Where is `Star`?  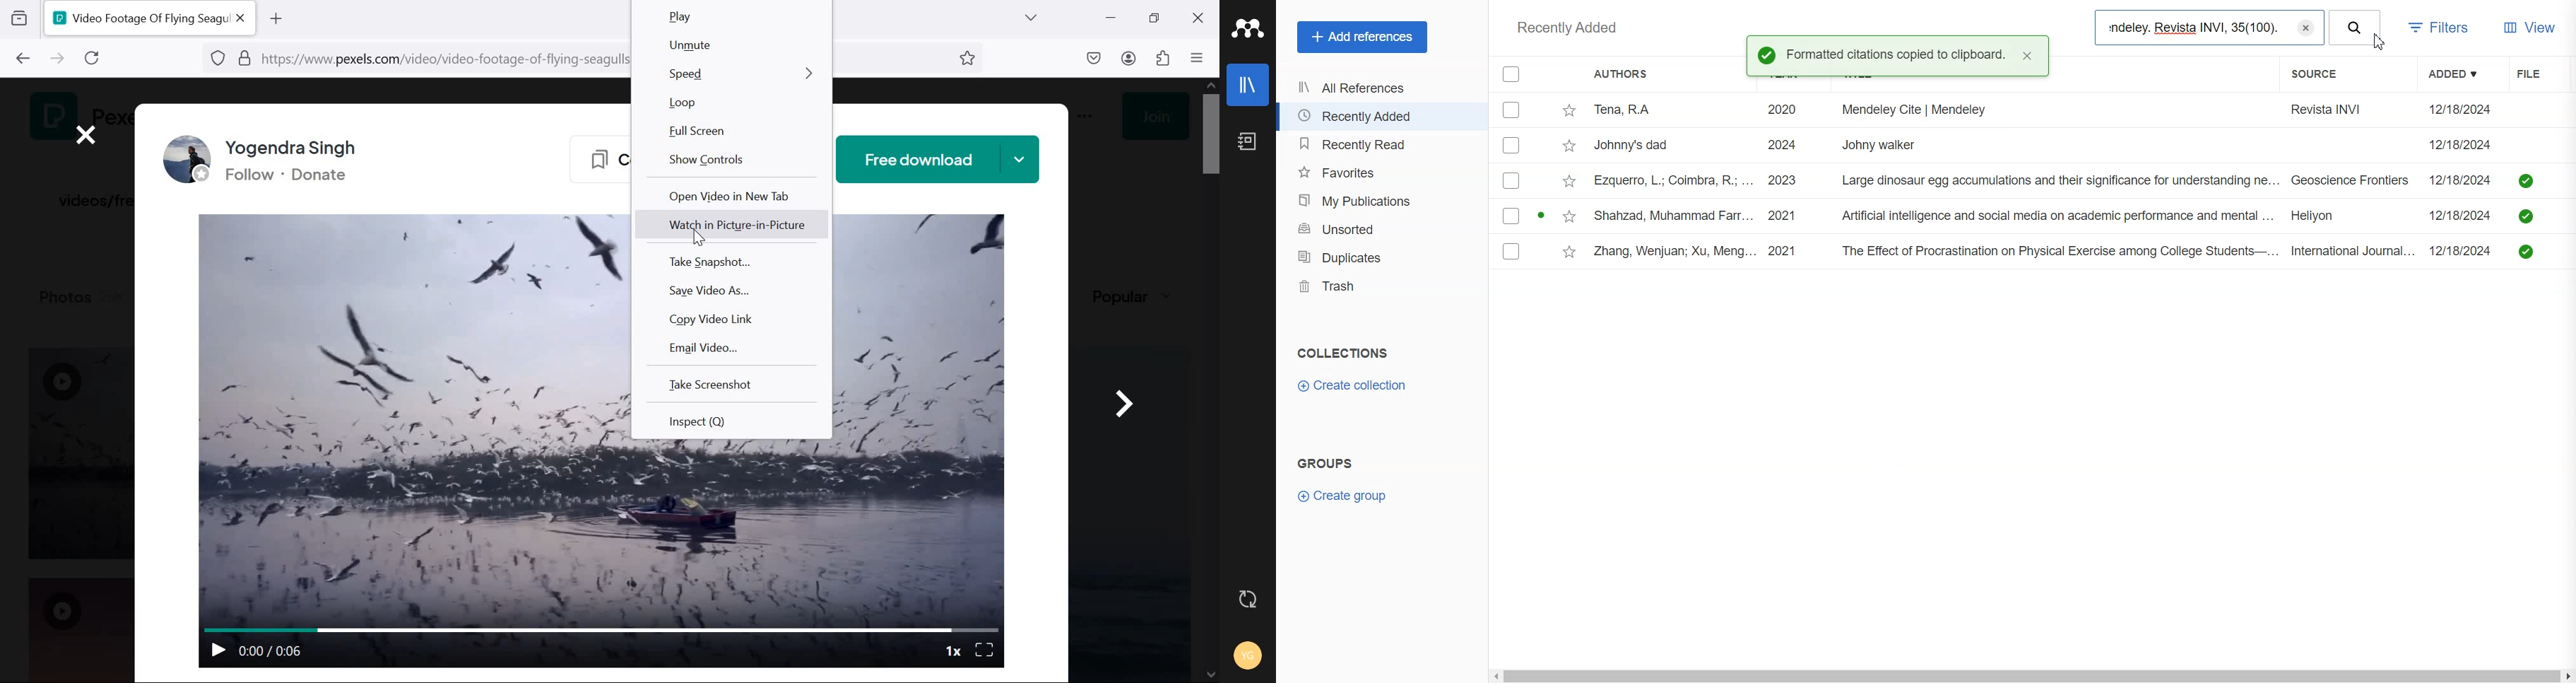 Star is located at coordinates (1569, 112).